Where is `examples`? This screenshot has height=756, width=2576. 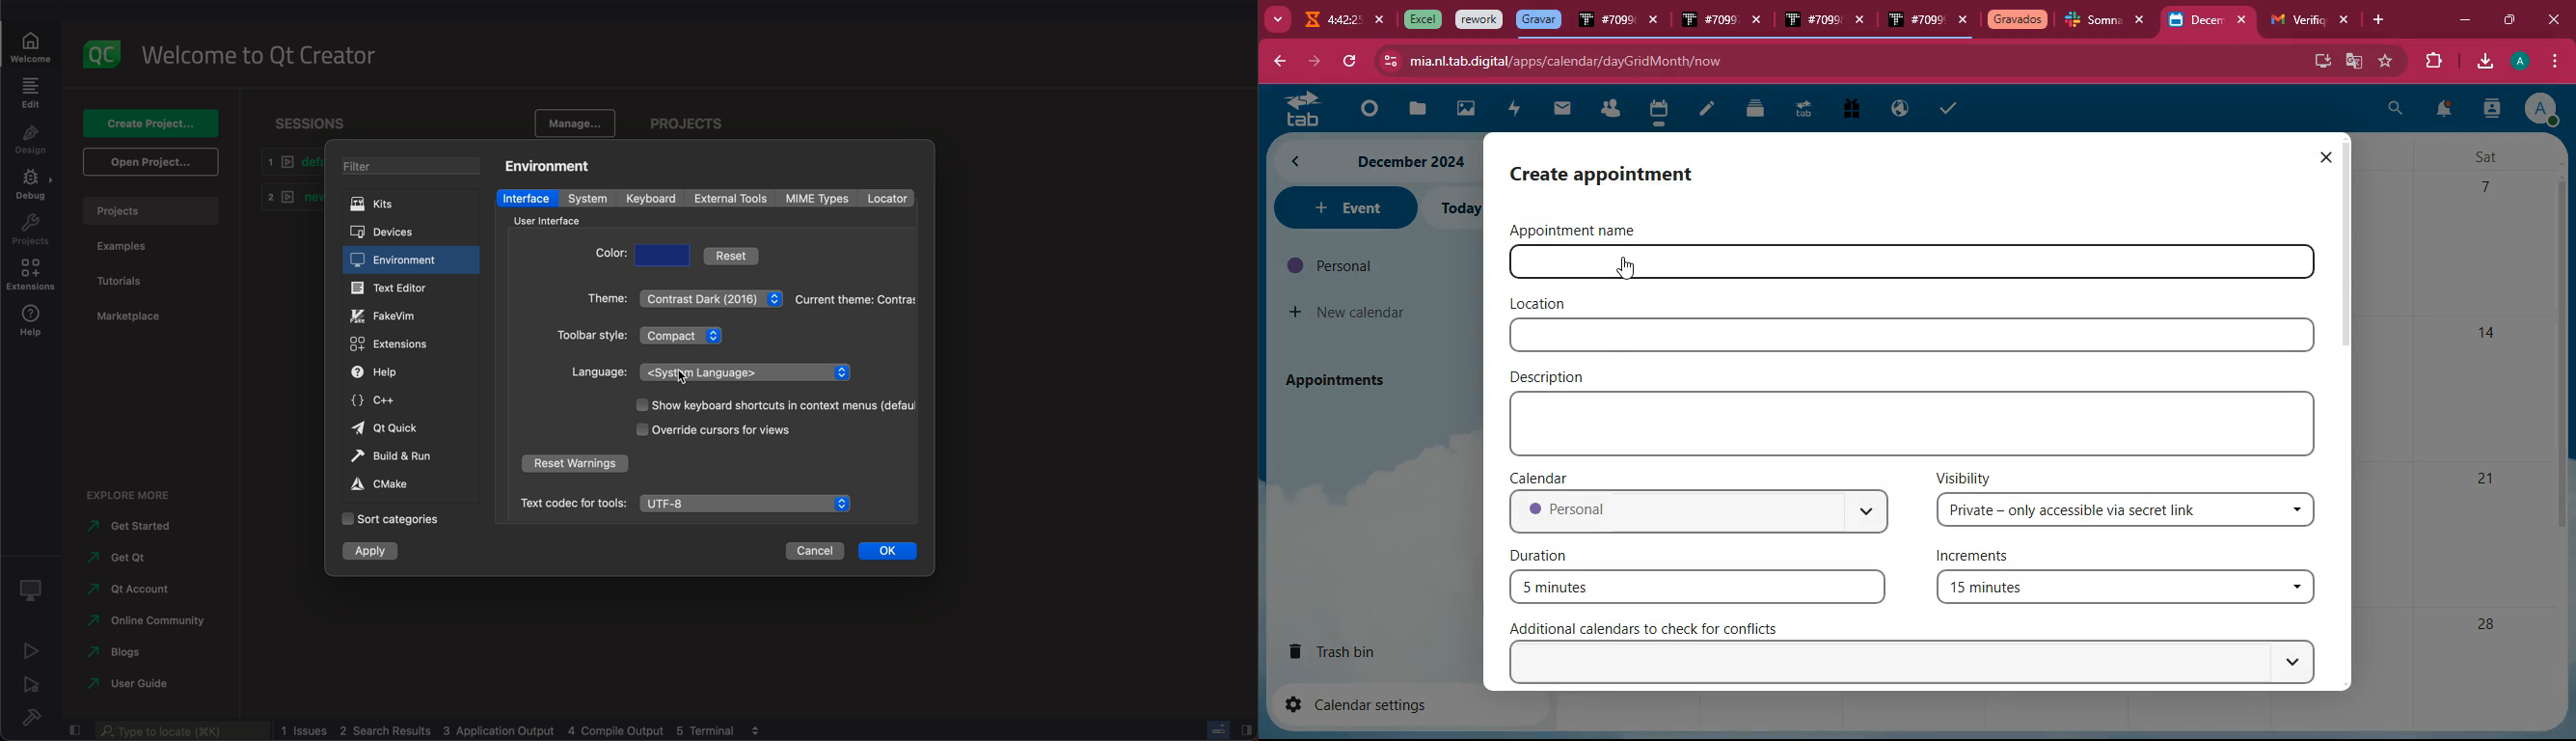 examples is located at coordinates (129, 245).